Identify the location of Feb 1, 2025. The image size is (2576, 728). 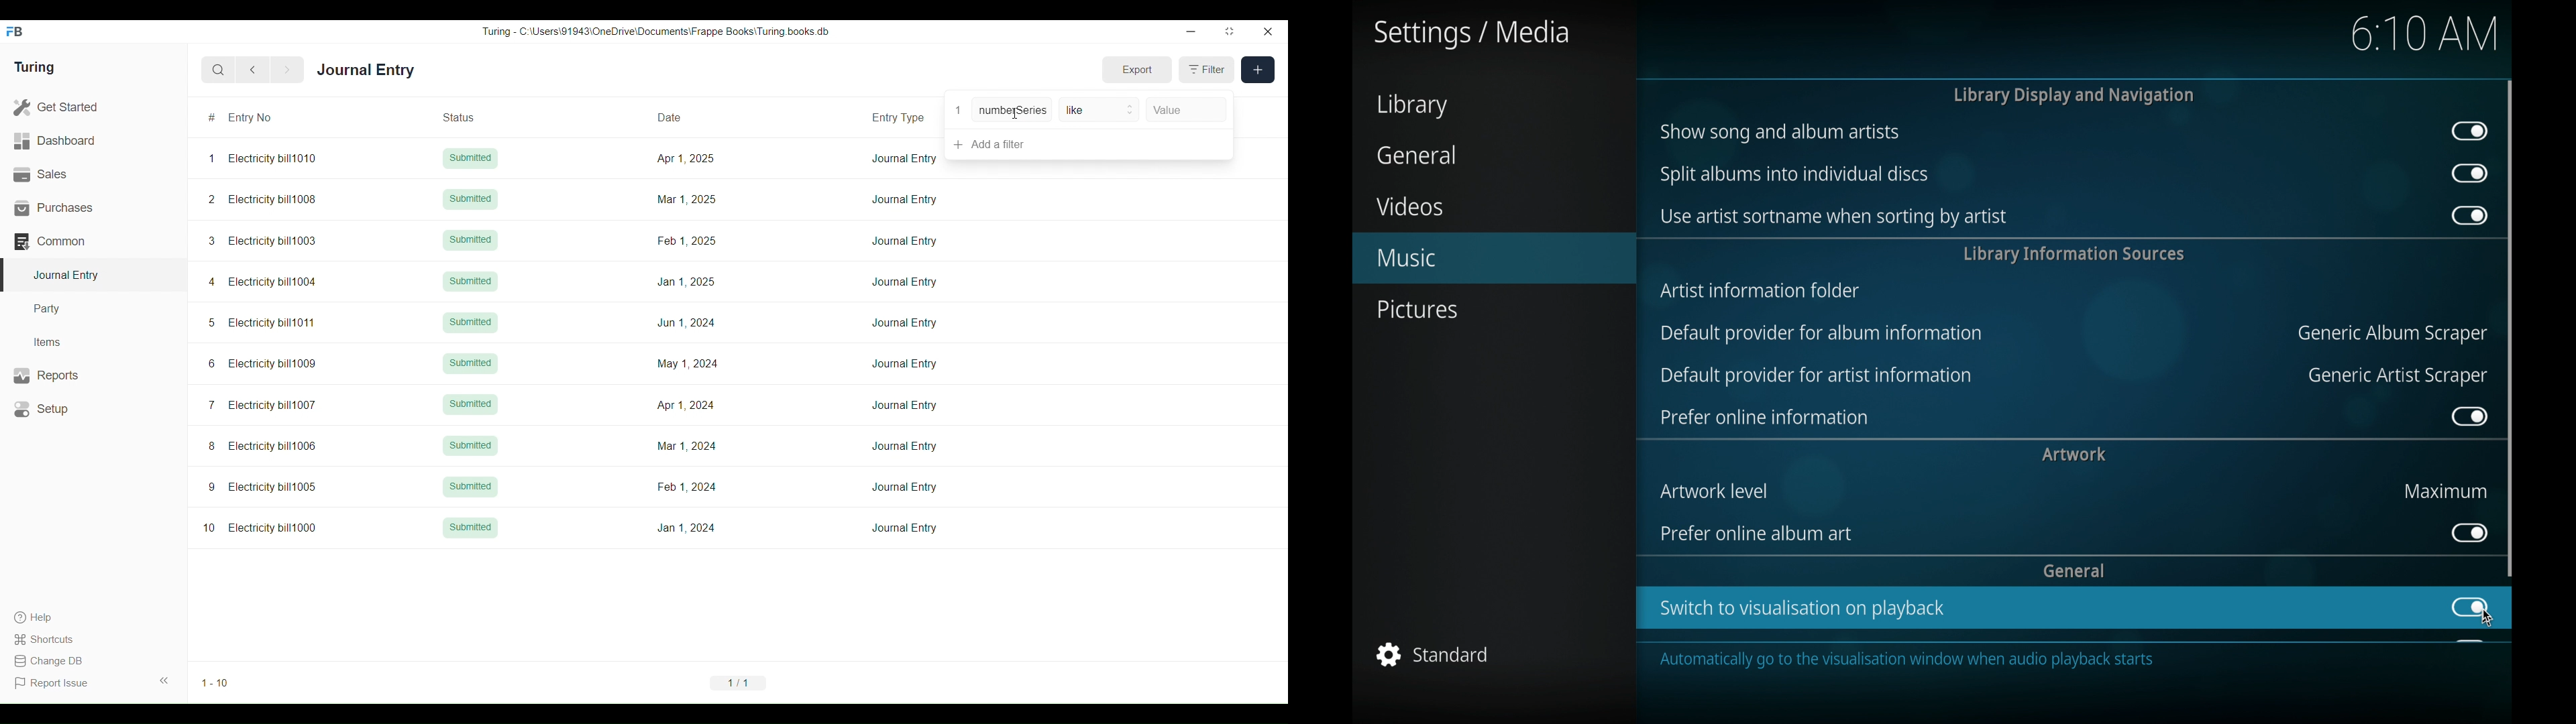
(688, 240).